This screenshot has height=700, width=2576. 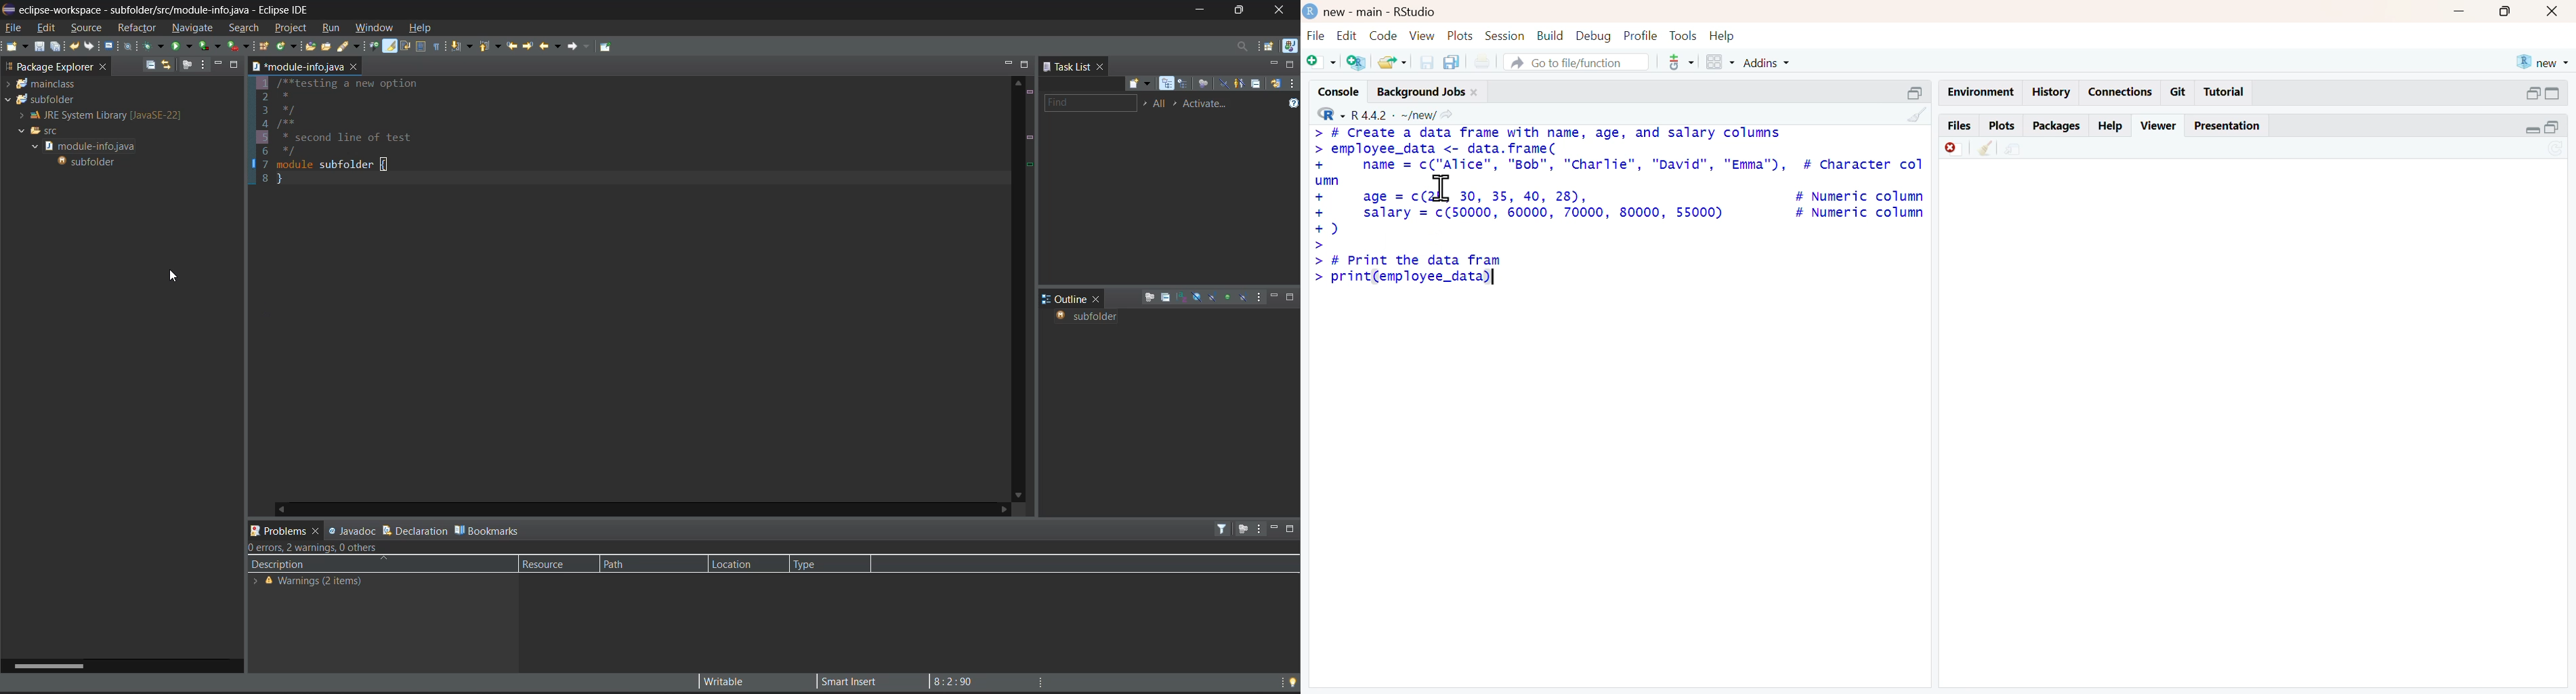 What do you see at coordinates (1390, 62) in the screenshot?
I see `open existing file` at bounding box center [1390, 62].